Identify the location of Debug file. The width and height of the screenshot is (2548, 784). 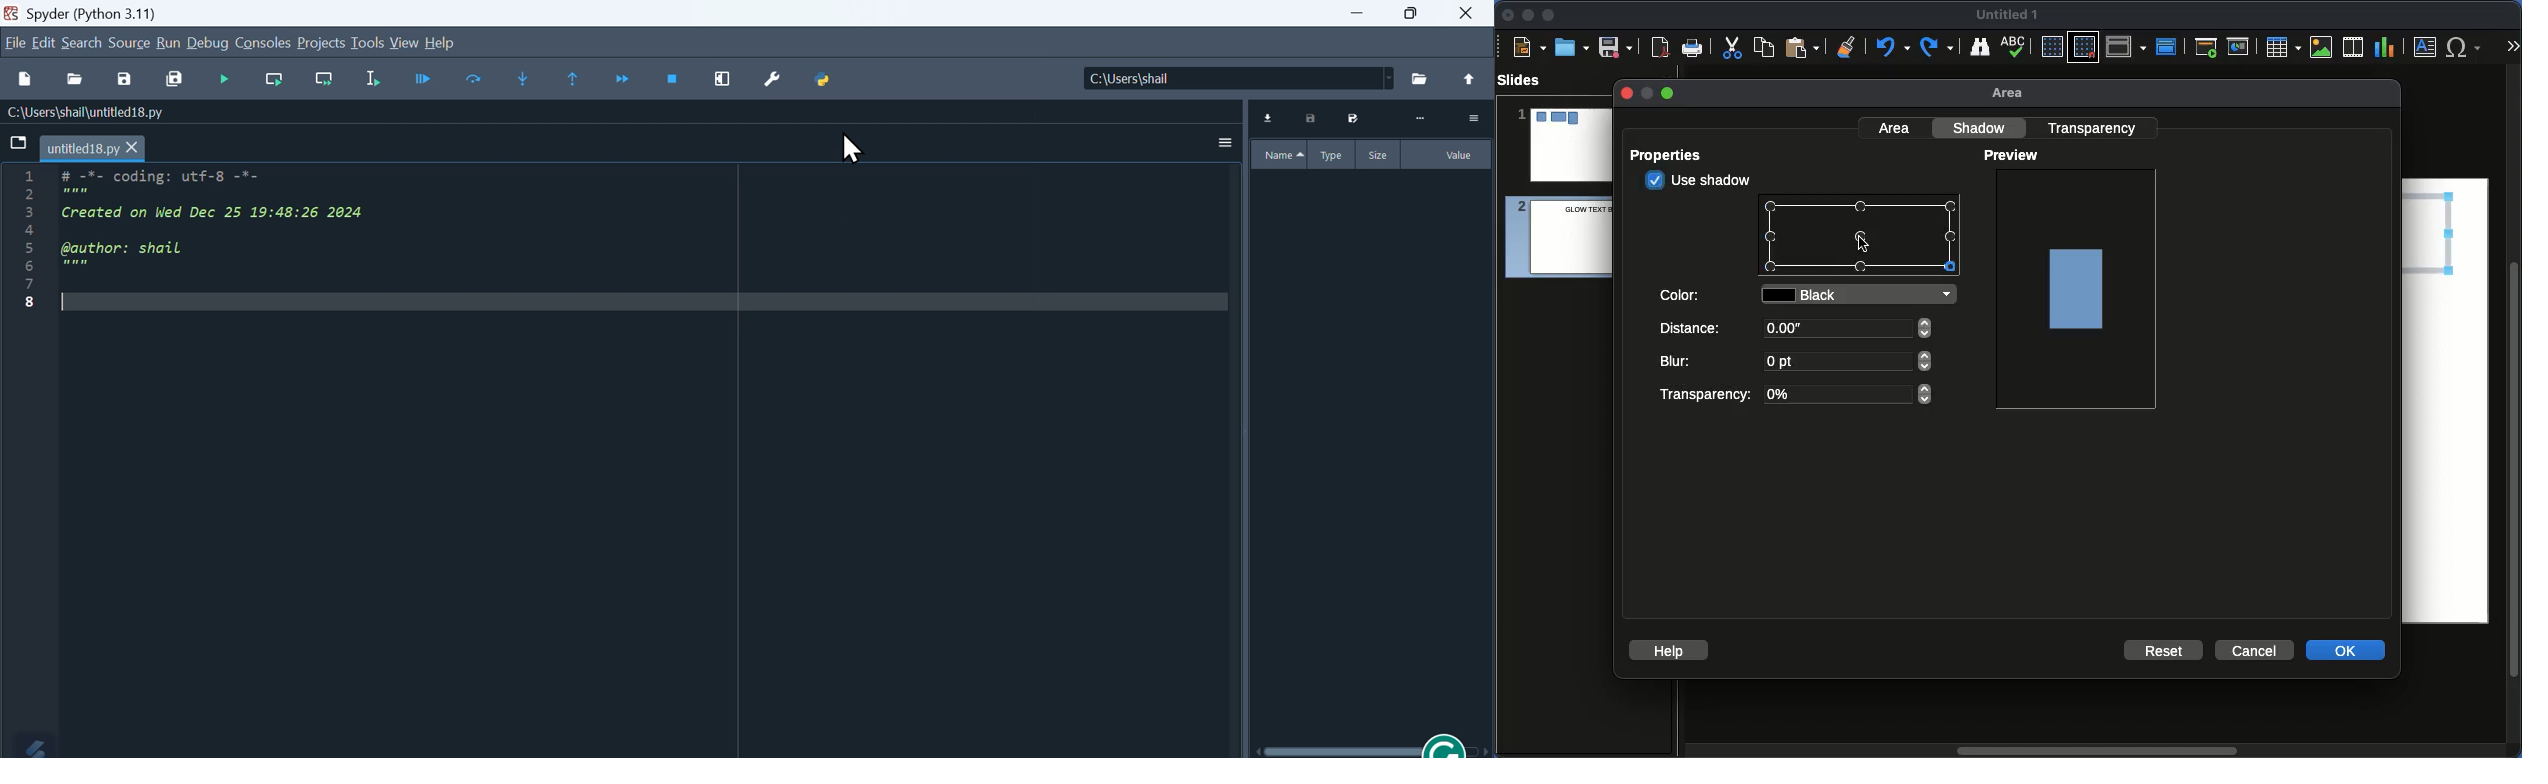
(422, 80).